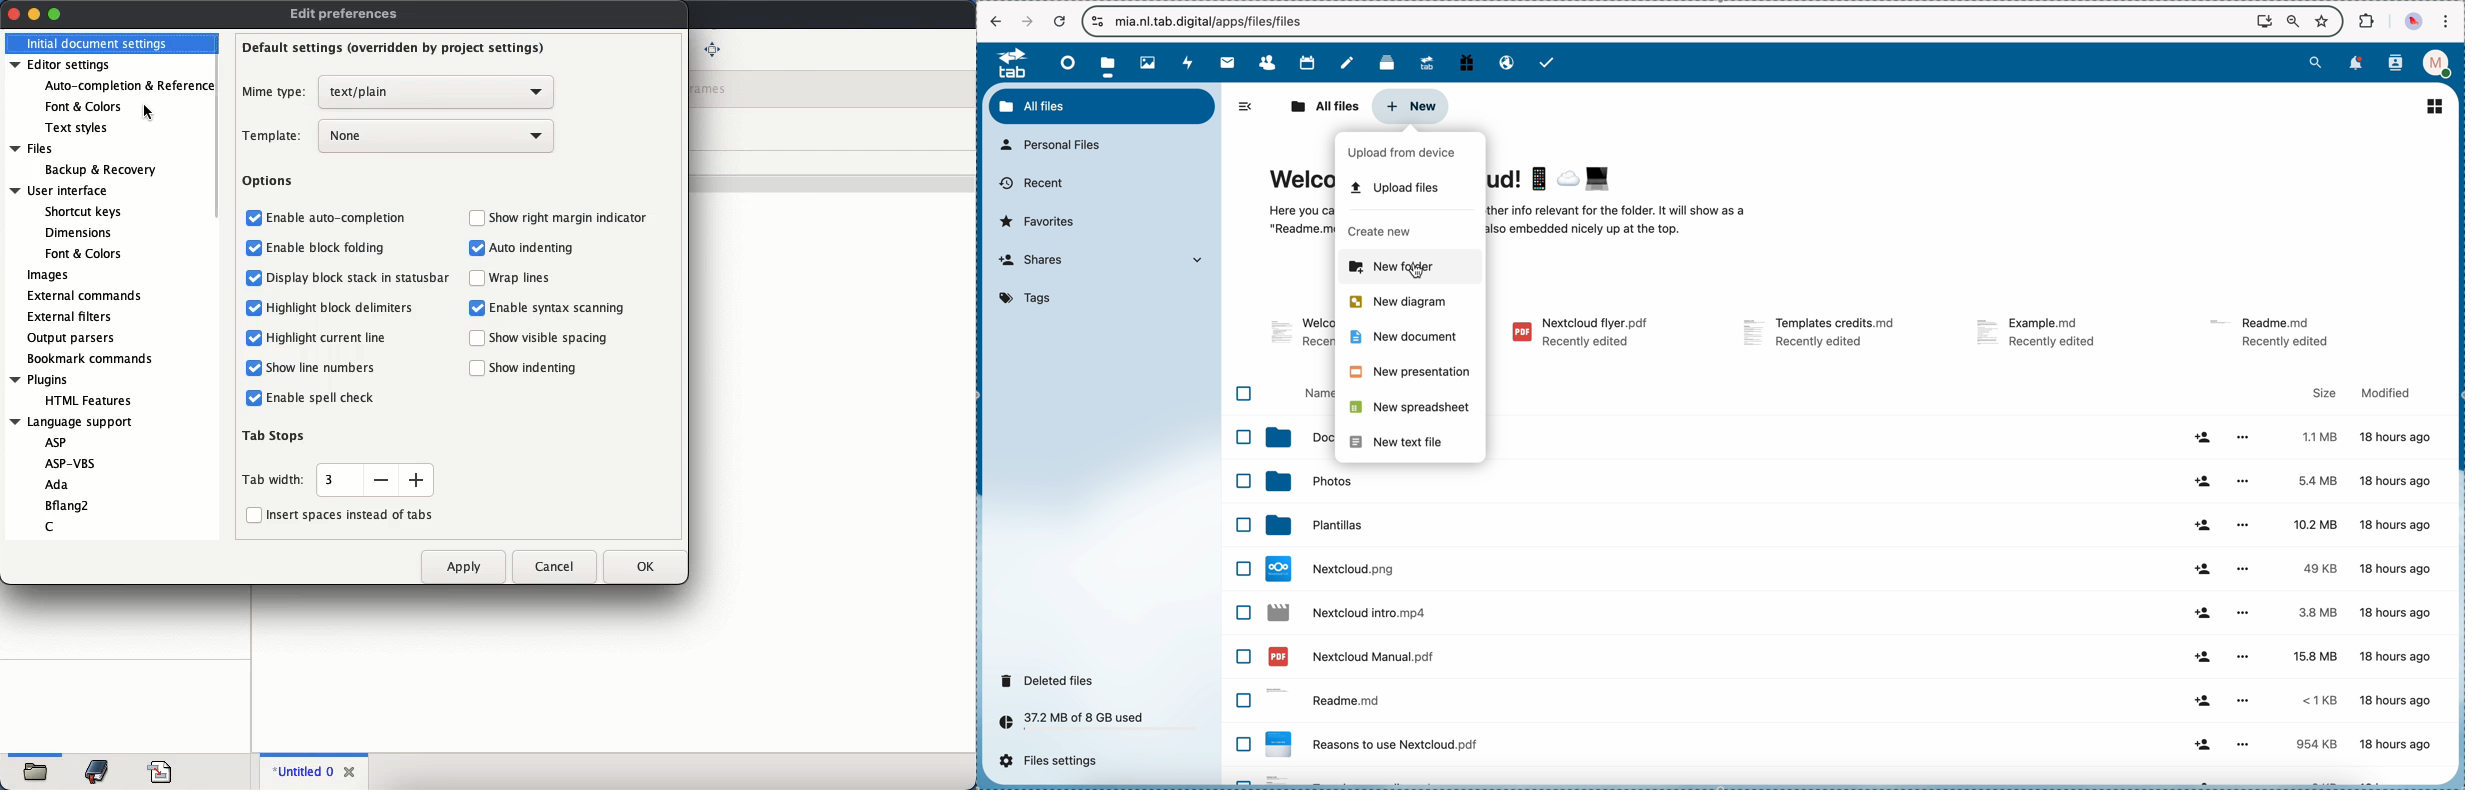 The height and width of the screenshot is (812, 2492). Describe the element at coordinates (1624, 203) in the screenshot. I see `welcome to Nextcloud` at that location.